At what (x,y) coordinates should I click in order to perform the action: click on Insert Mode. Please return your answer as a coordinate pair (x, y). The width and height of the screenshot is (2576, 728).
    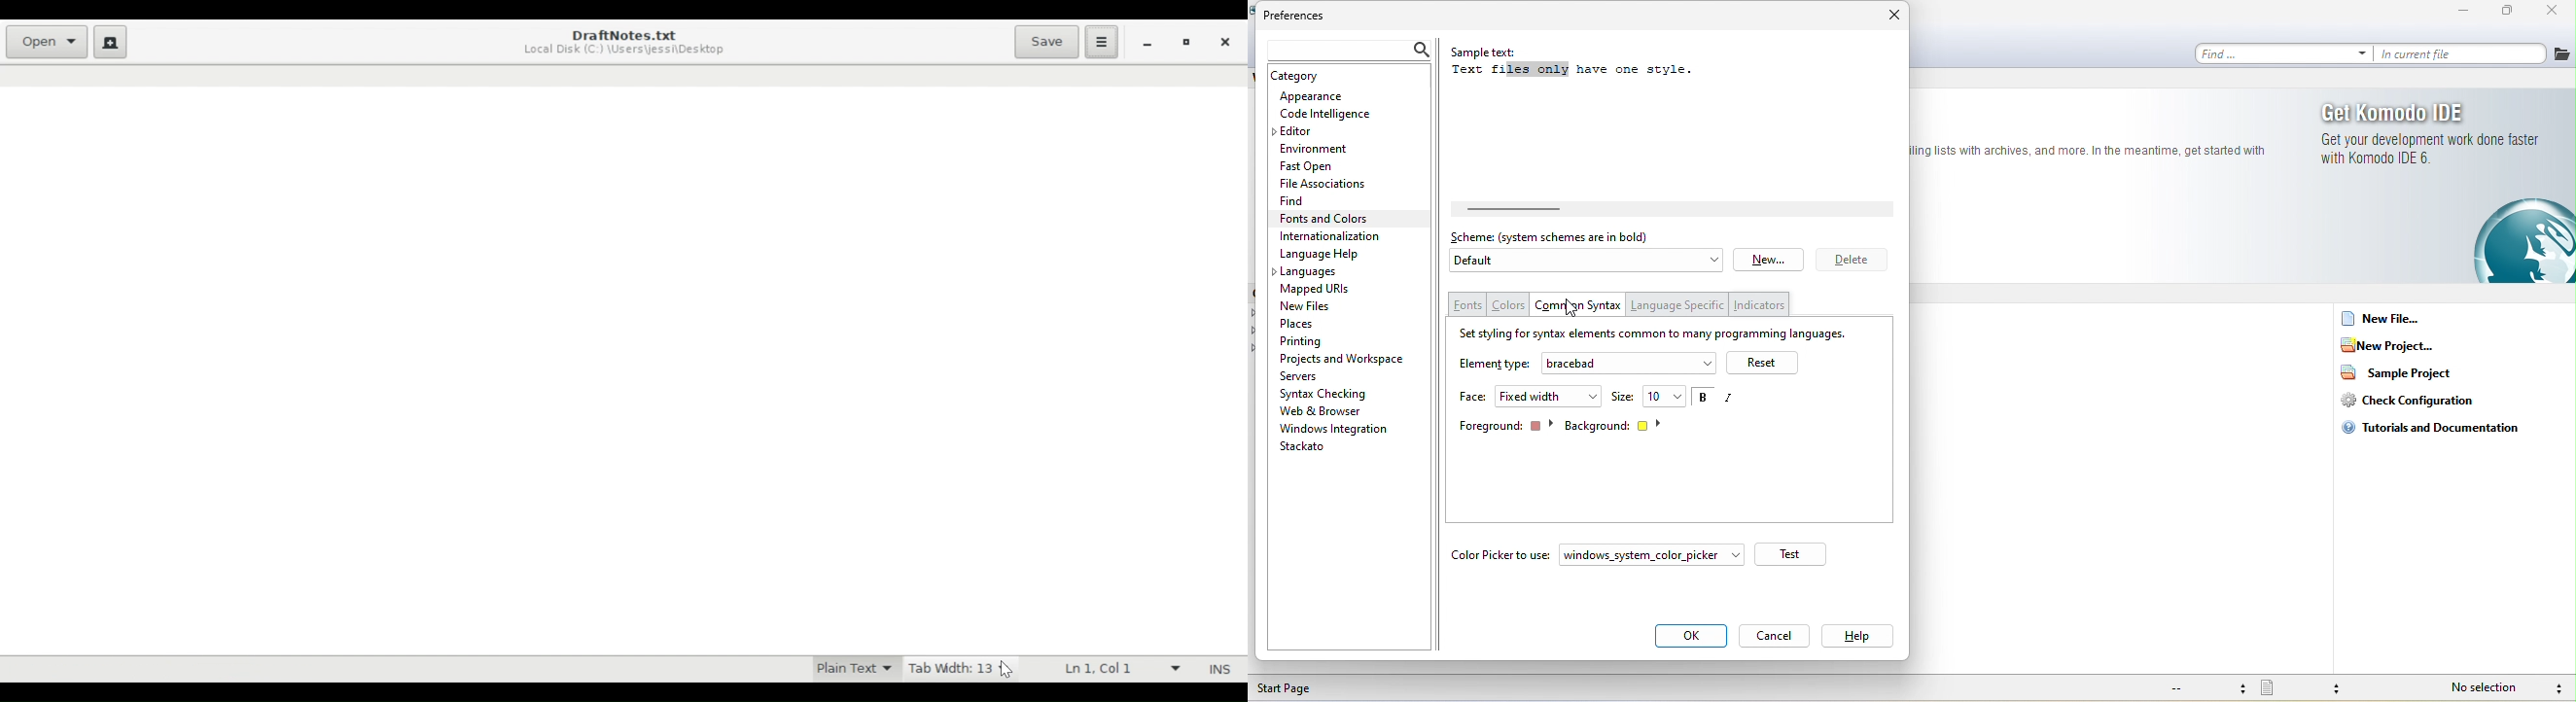
    Looking at the image, I should click on (1218, 670).